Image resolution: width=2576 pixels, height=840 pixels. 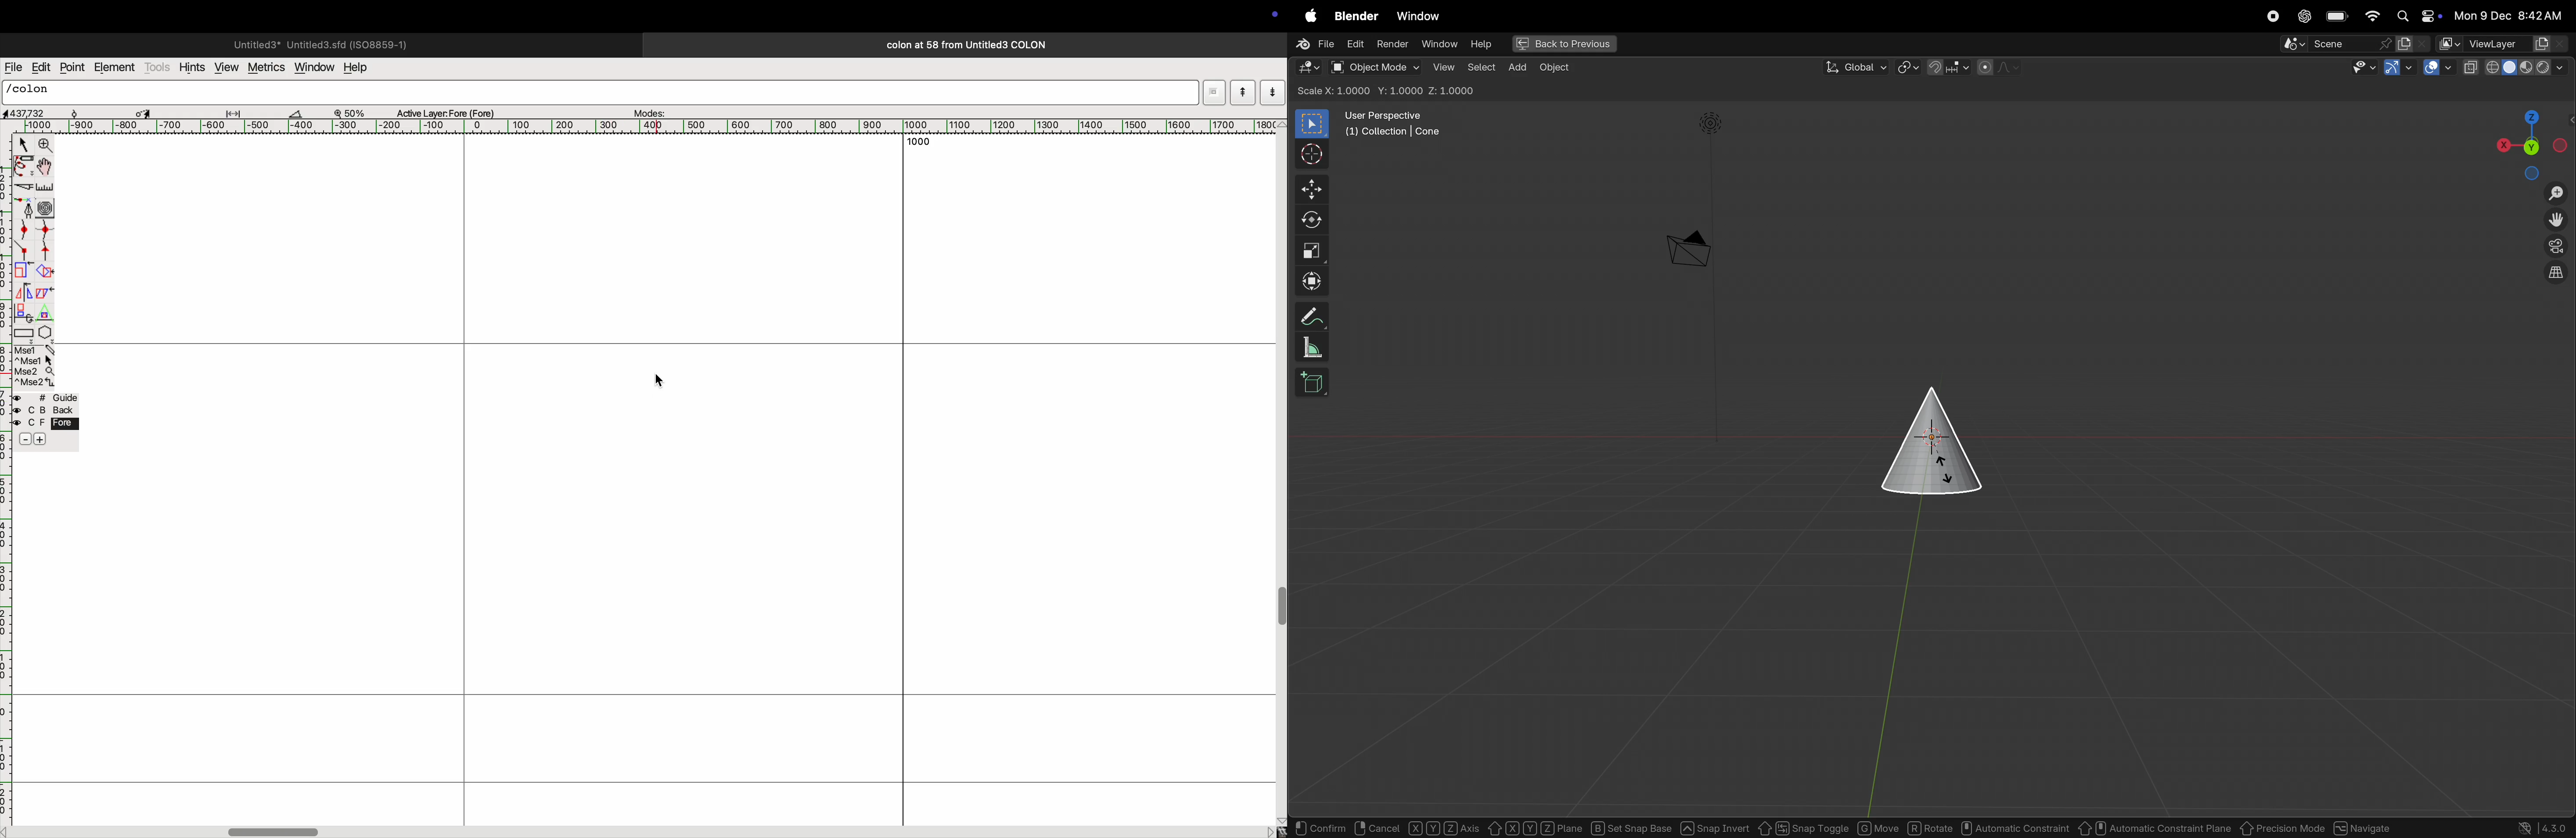 What do you see at coordinates (2016, 827) in the screenshot?
I see `automatic constraint` at bounding box center [2016, 827].